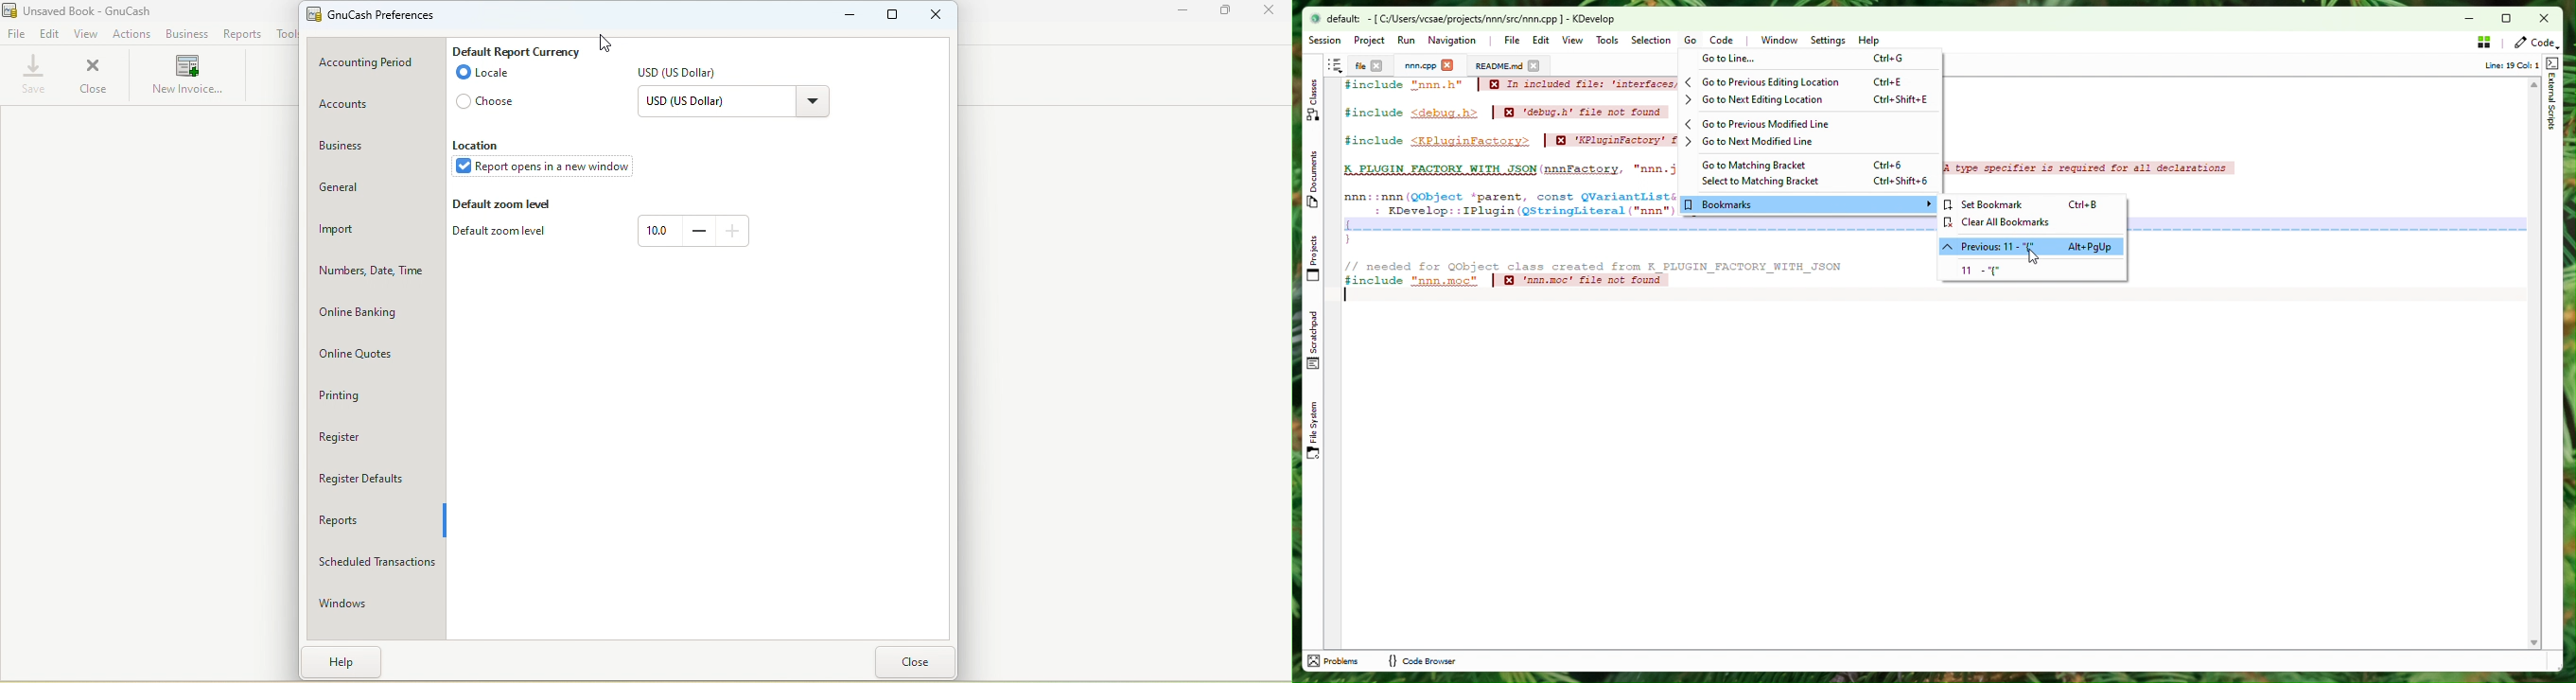 The height and width of the screenshot is (700, 2576). Describe the element at coordinates (1227, 13) in the screenshot. I see `Maximize` at that location.